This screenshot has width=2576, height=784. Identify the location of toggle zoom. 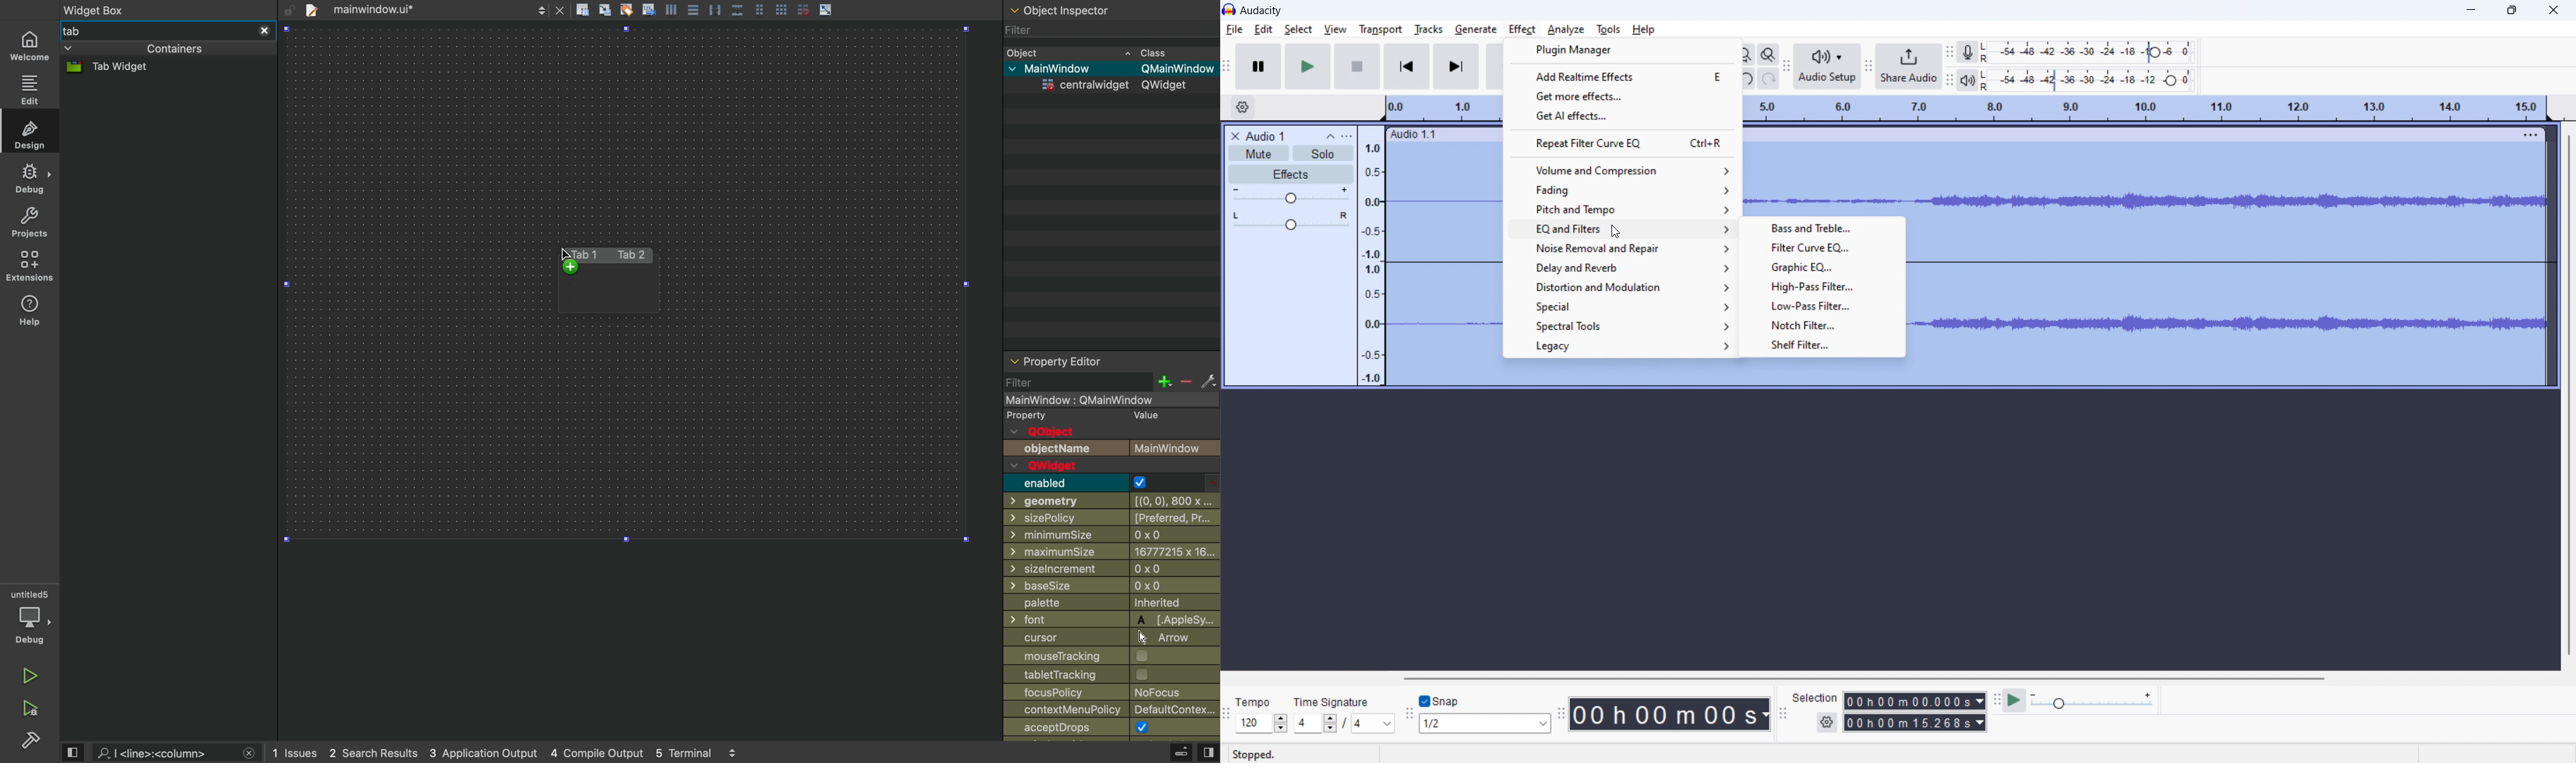
(1769, 55).